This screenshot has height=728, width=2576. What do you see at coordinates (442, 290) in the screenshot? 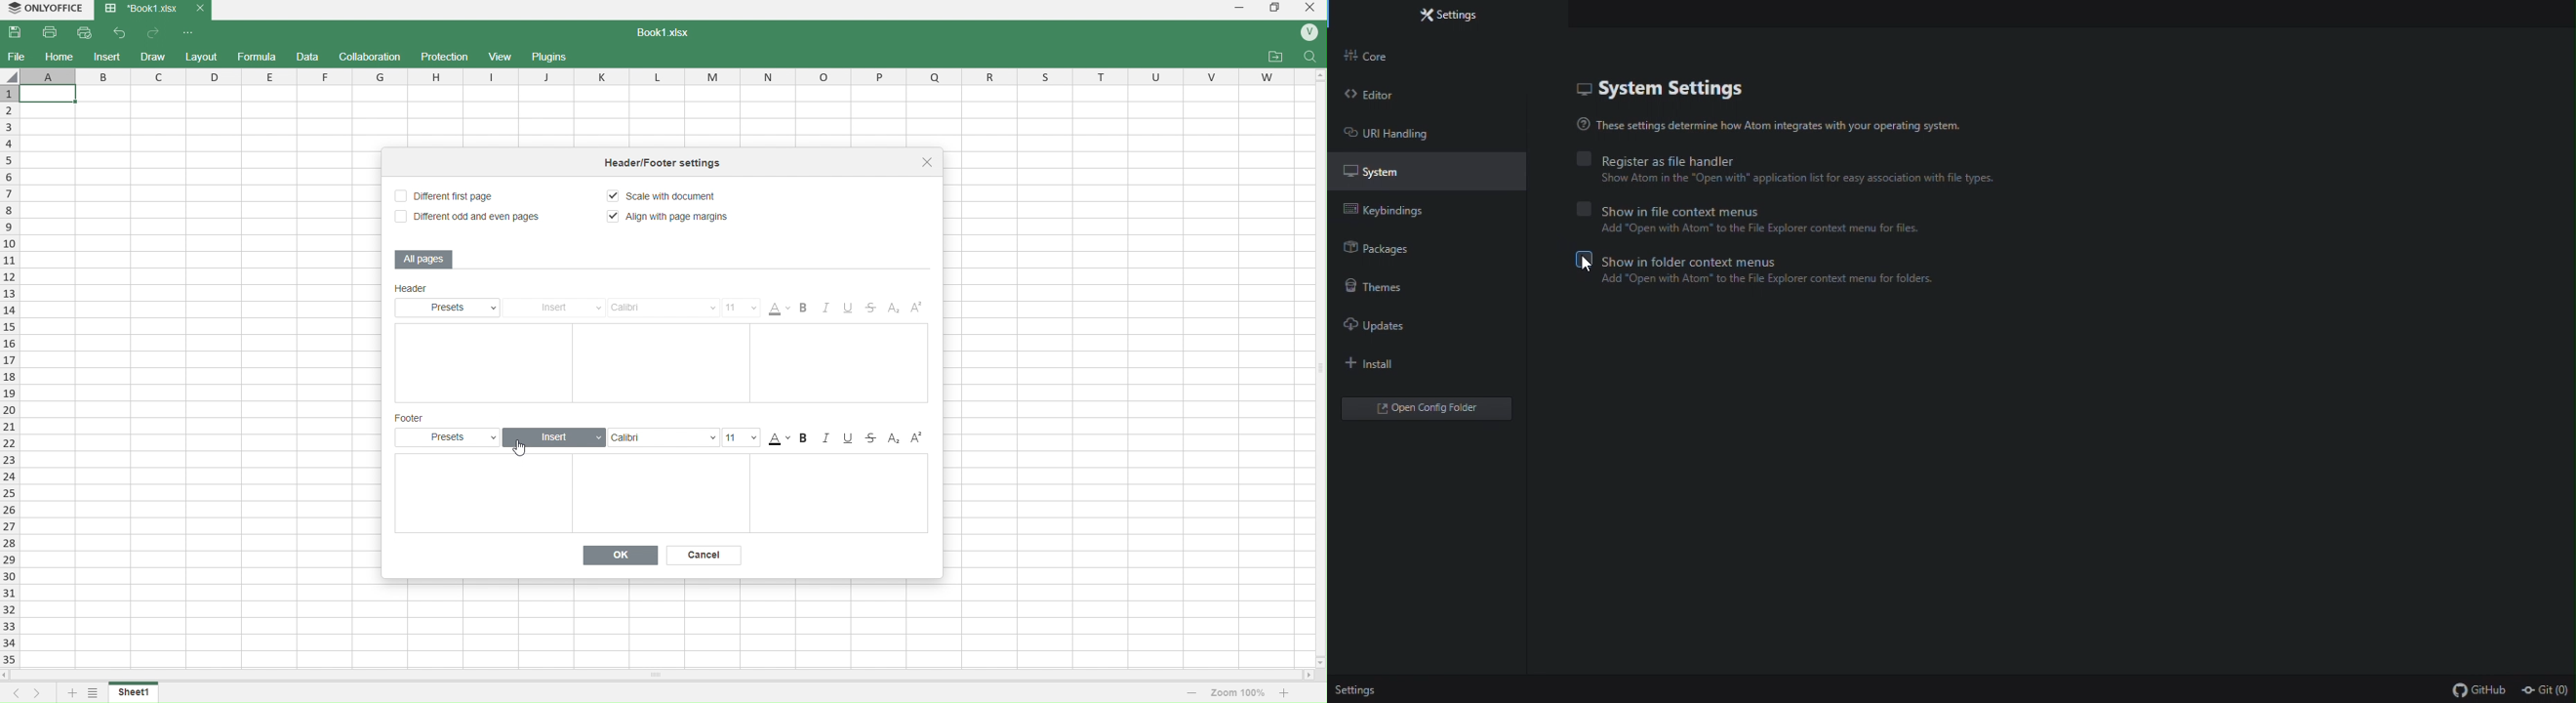
I see `Header` at bounding box center [442, 290].